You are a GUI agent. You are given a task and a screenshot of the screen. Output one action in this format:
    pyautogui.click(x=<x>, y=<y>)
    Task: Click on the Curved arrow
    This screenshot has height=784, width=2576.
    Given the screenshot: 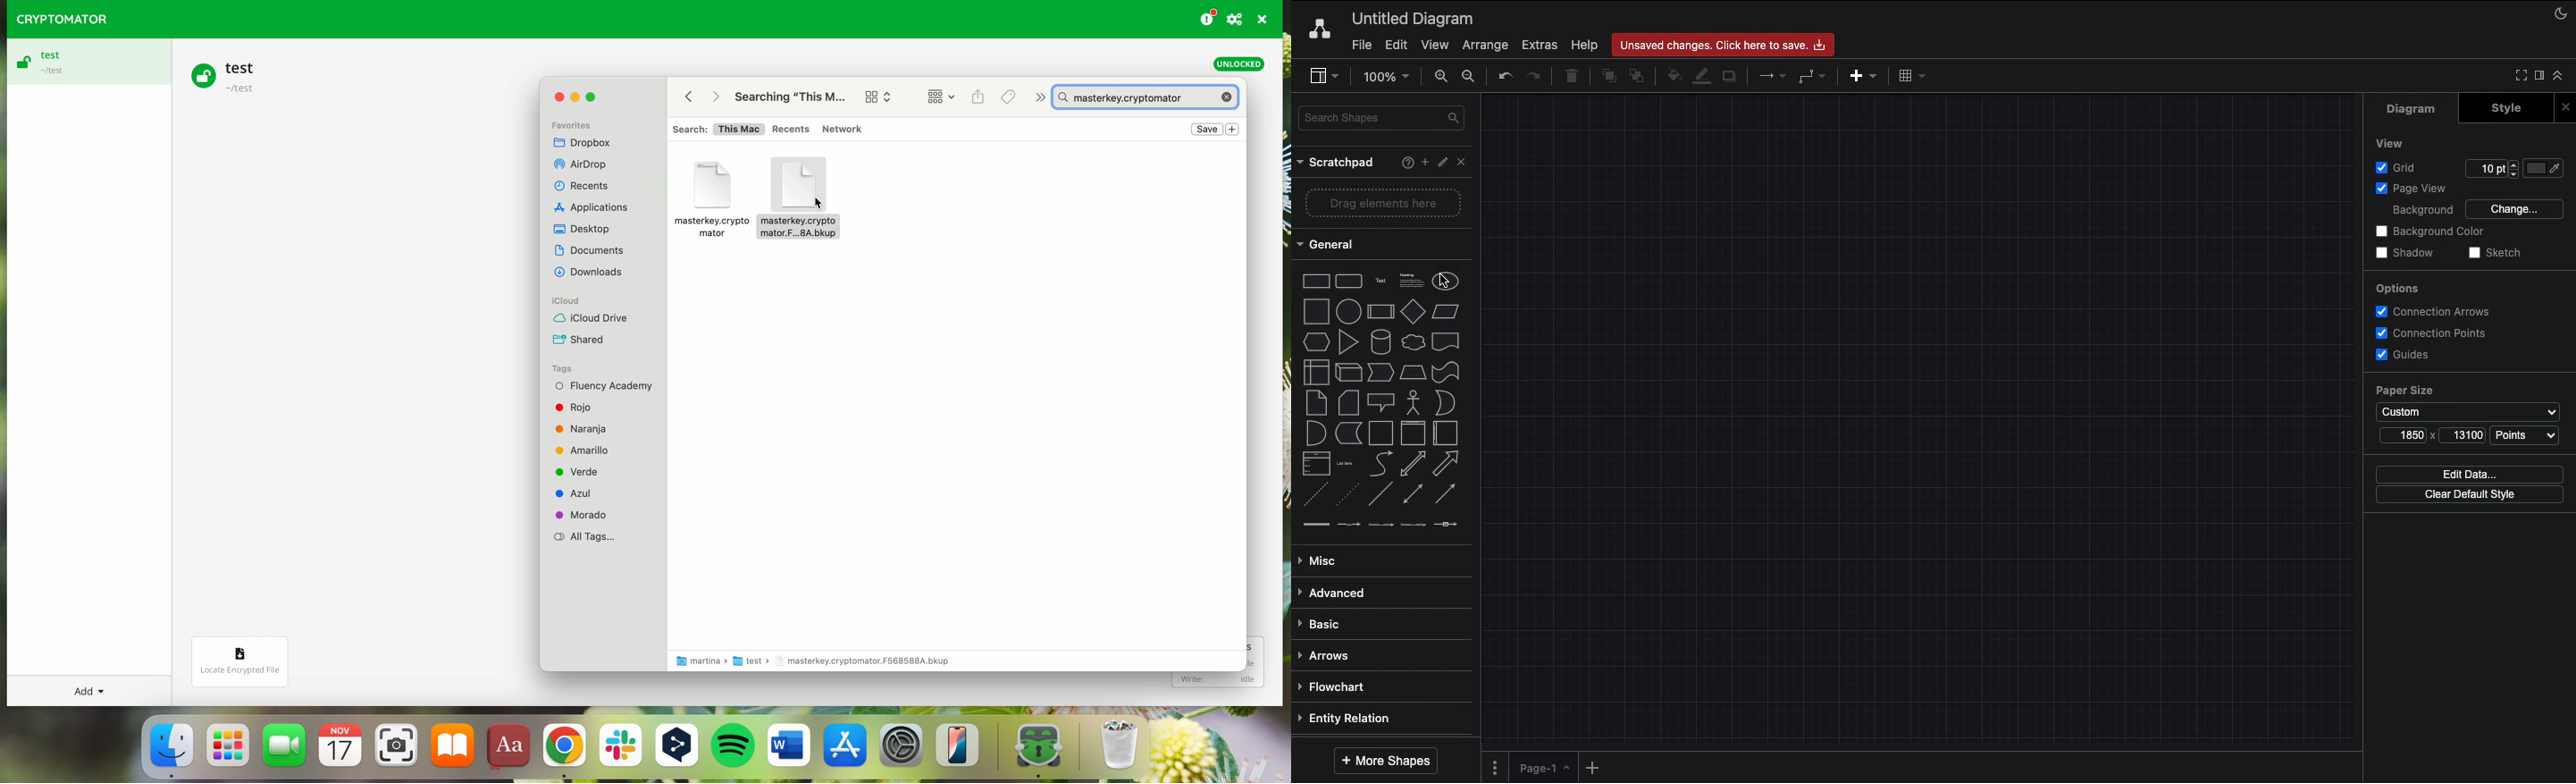 What is the action you would take?
    pyautogui.click(x=1380, y=462)
    